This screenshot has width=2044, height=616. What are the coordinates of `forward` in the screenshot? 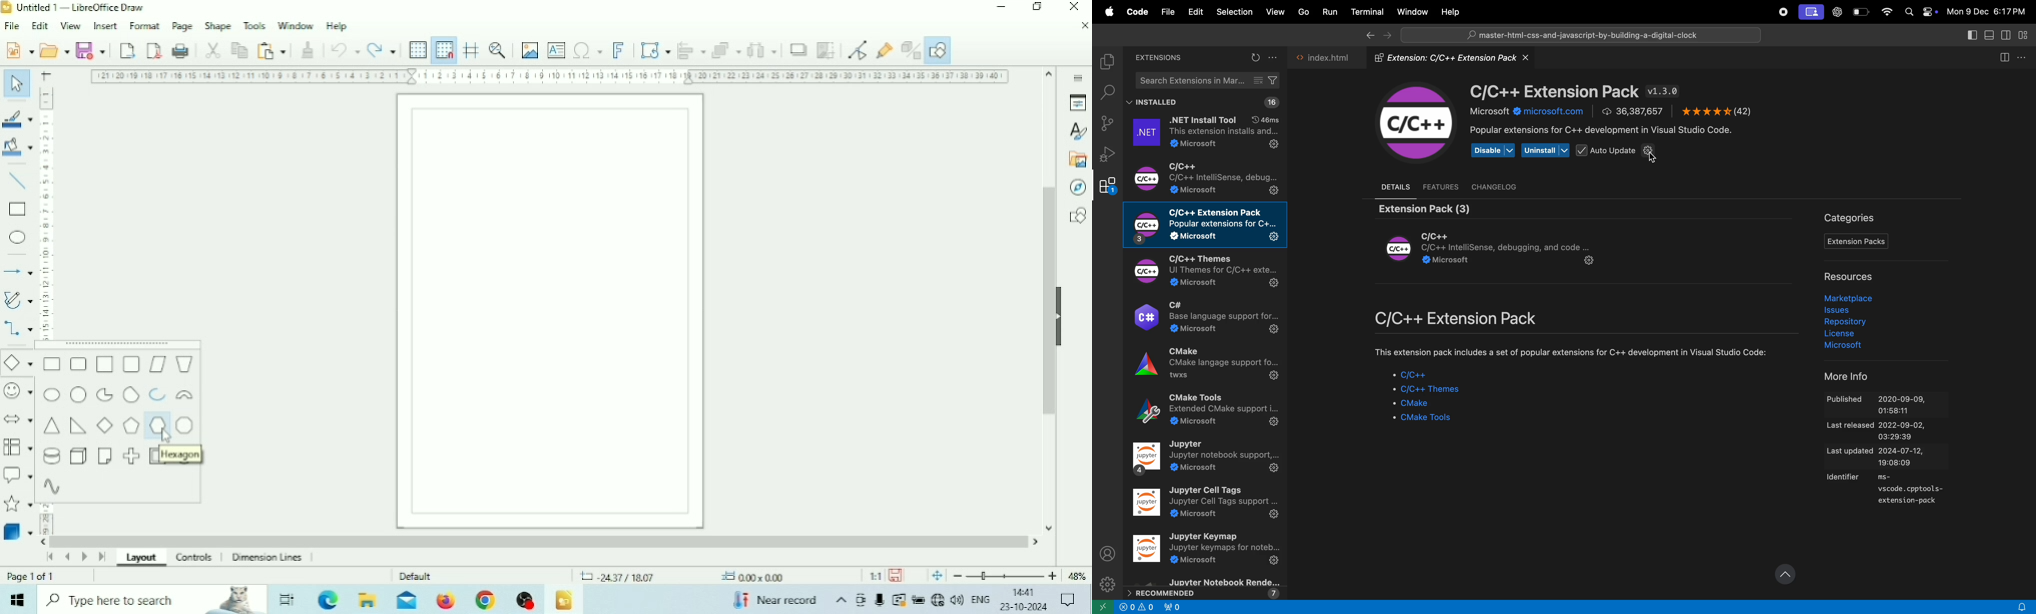 It's located at (1387, 34).